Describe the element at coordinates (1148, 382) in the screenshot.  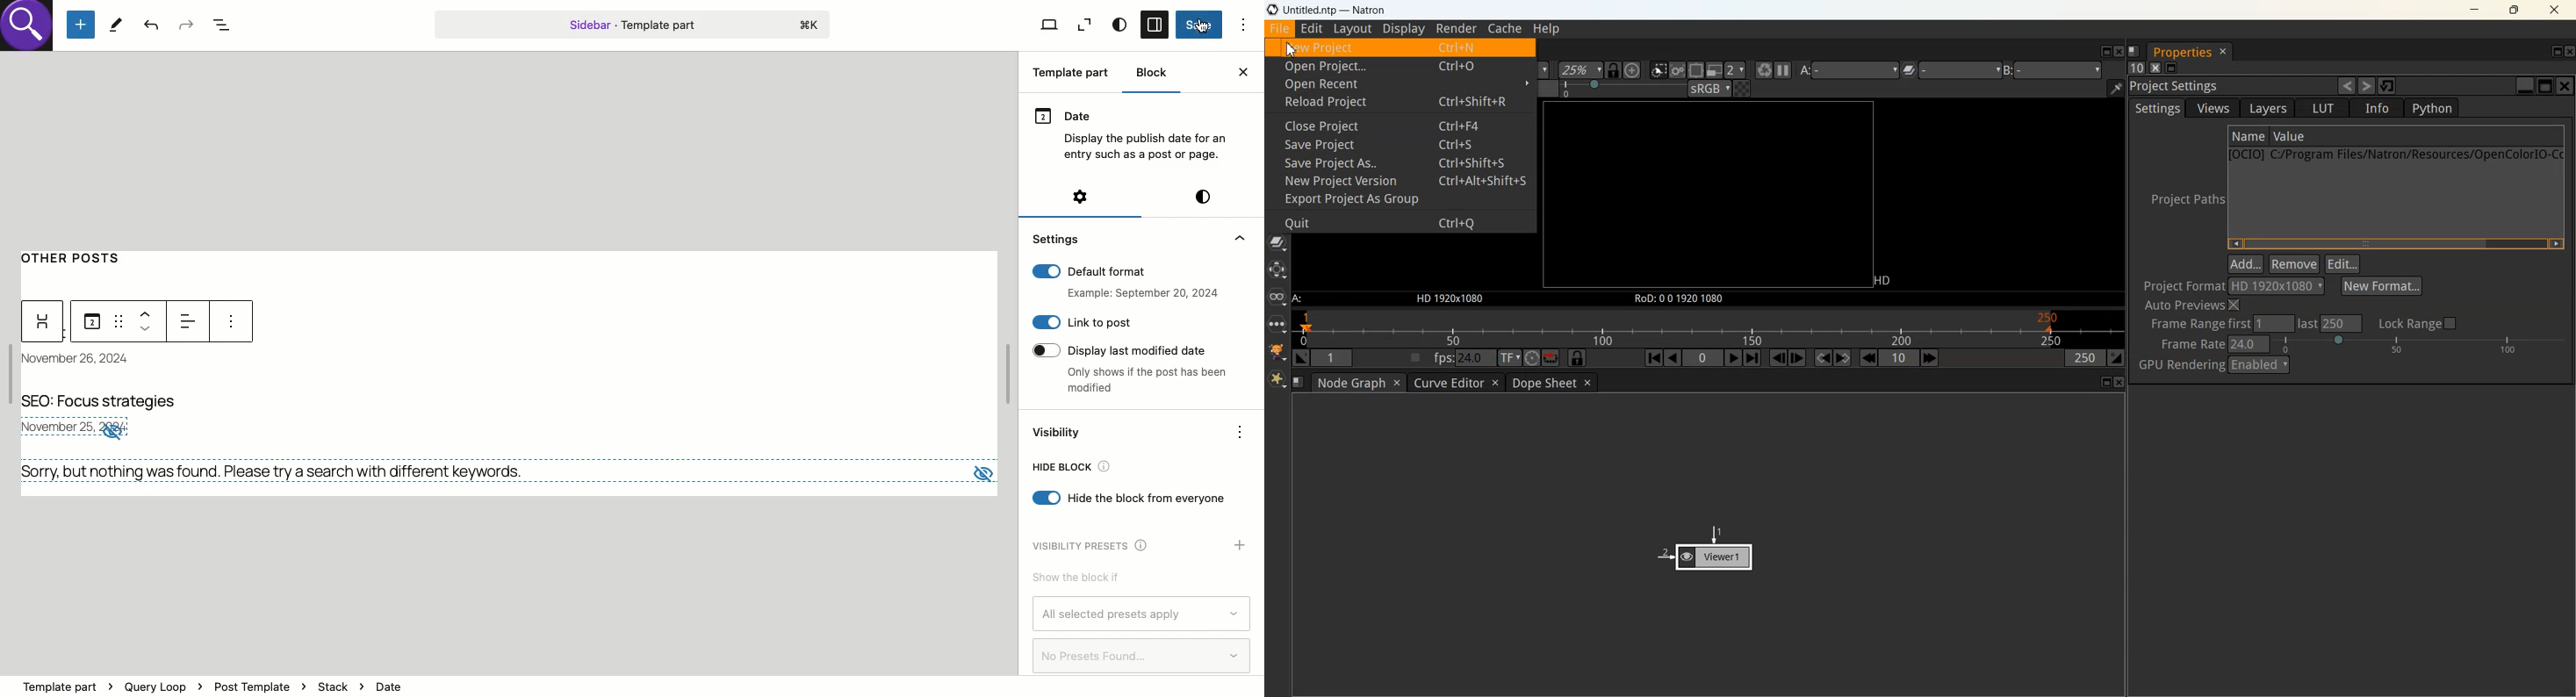
I see `only shows` at that location.